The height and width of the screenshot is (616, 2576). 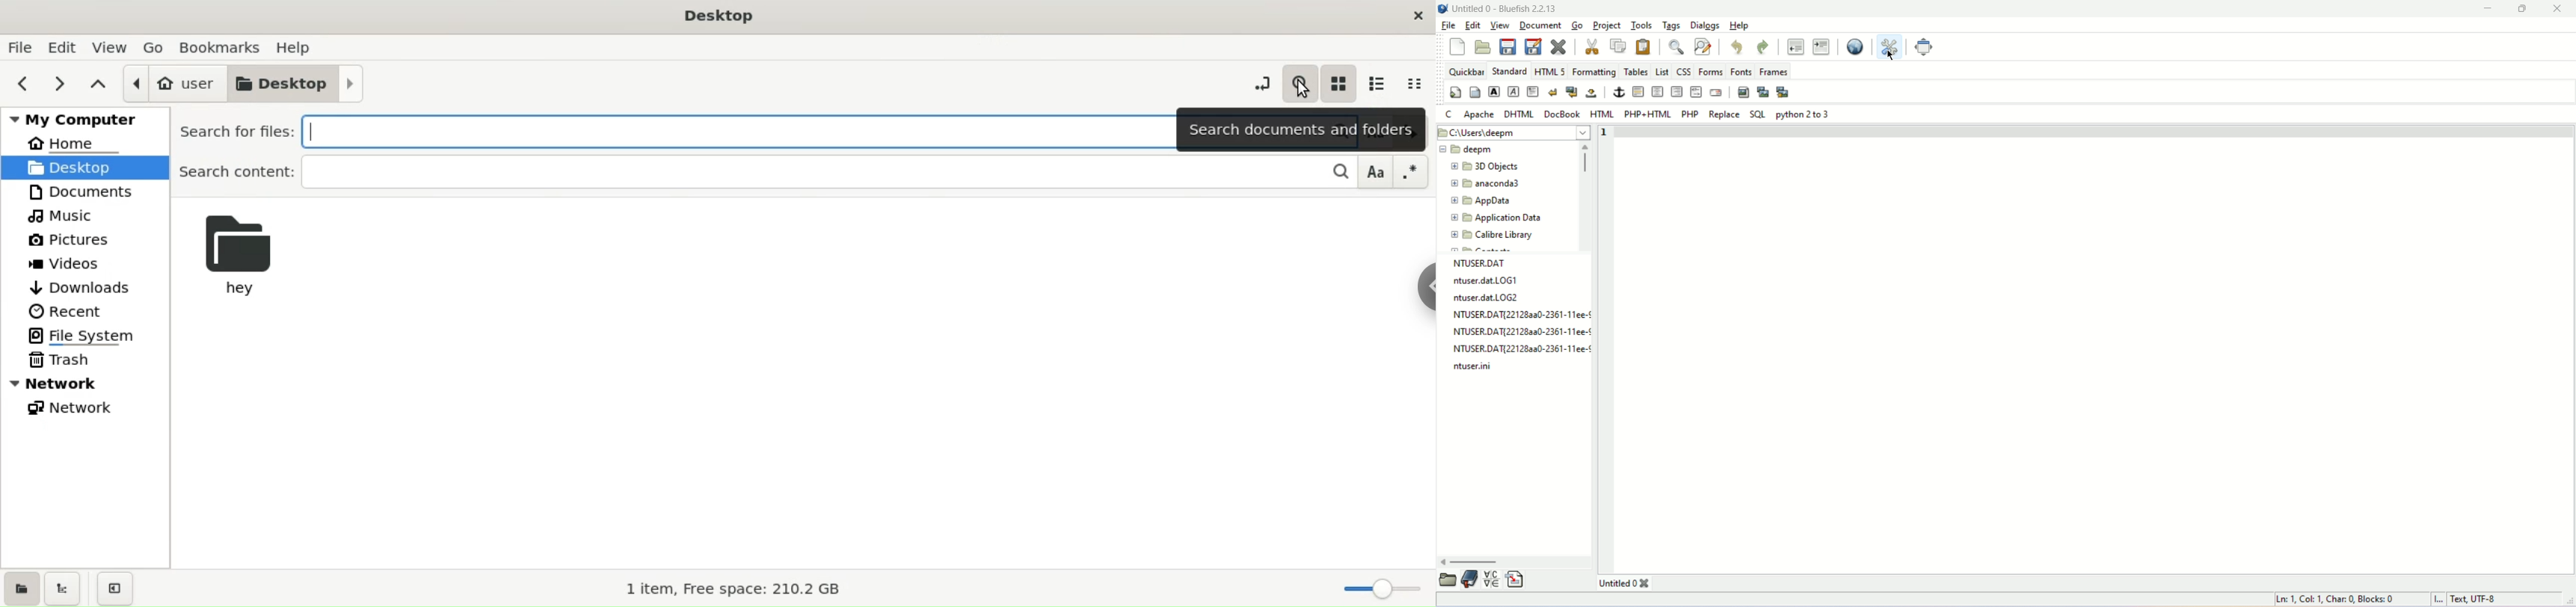 What do you see at coordinates (1443, 8) in the screenshot?
I see `logo` at bounding box center [1443, 8].